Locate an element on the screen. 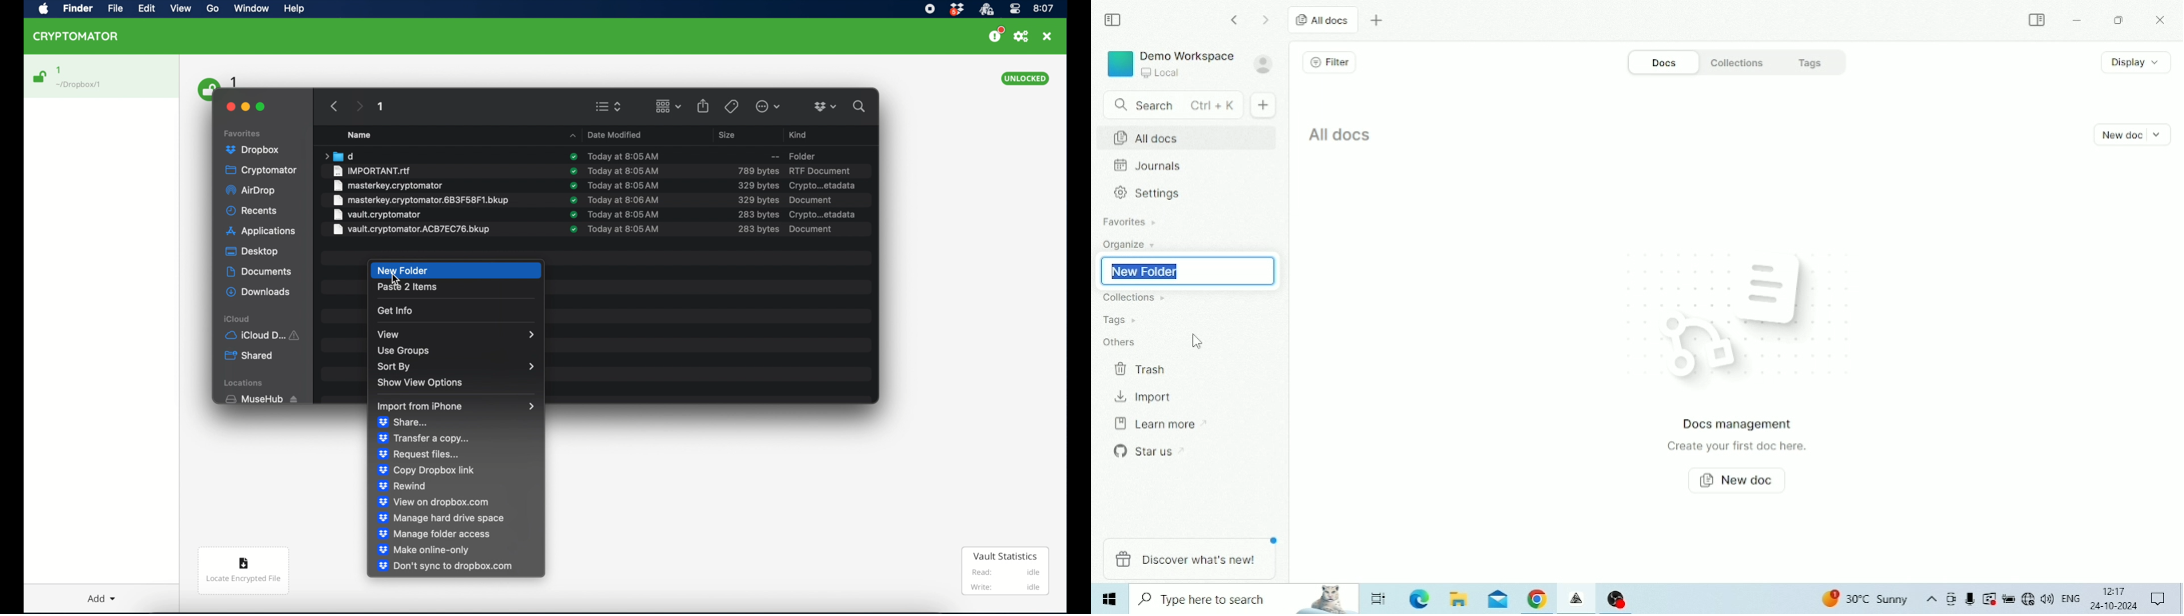  import from iPhone menu is located at coordinates (457, 407).